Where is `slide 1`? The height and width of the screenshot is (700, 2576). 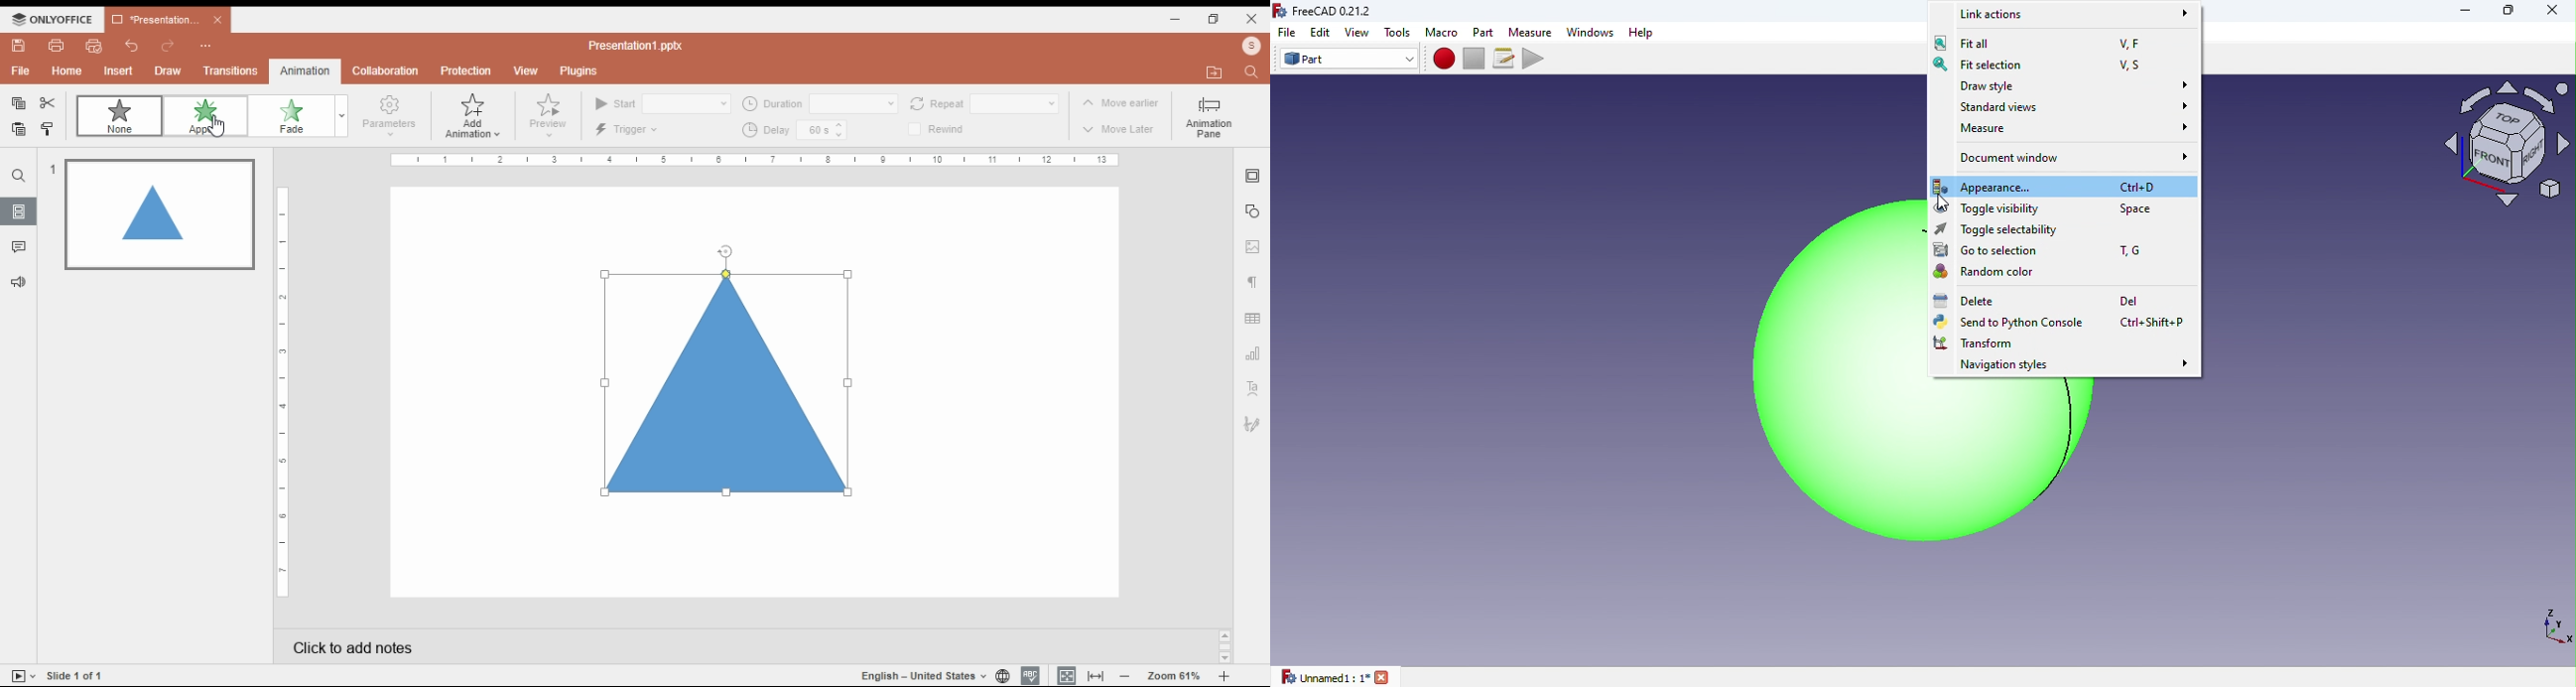 slide 1 is located at coordinates (168, 216).